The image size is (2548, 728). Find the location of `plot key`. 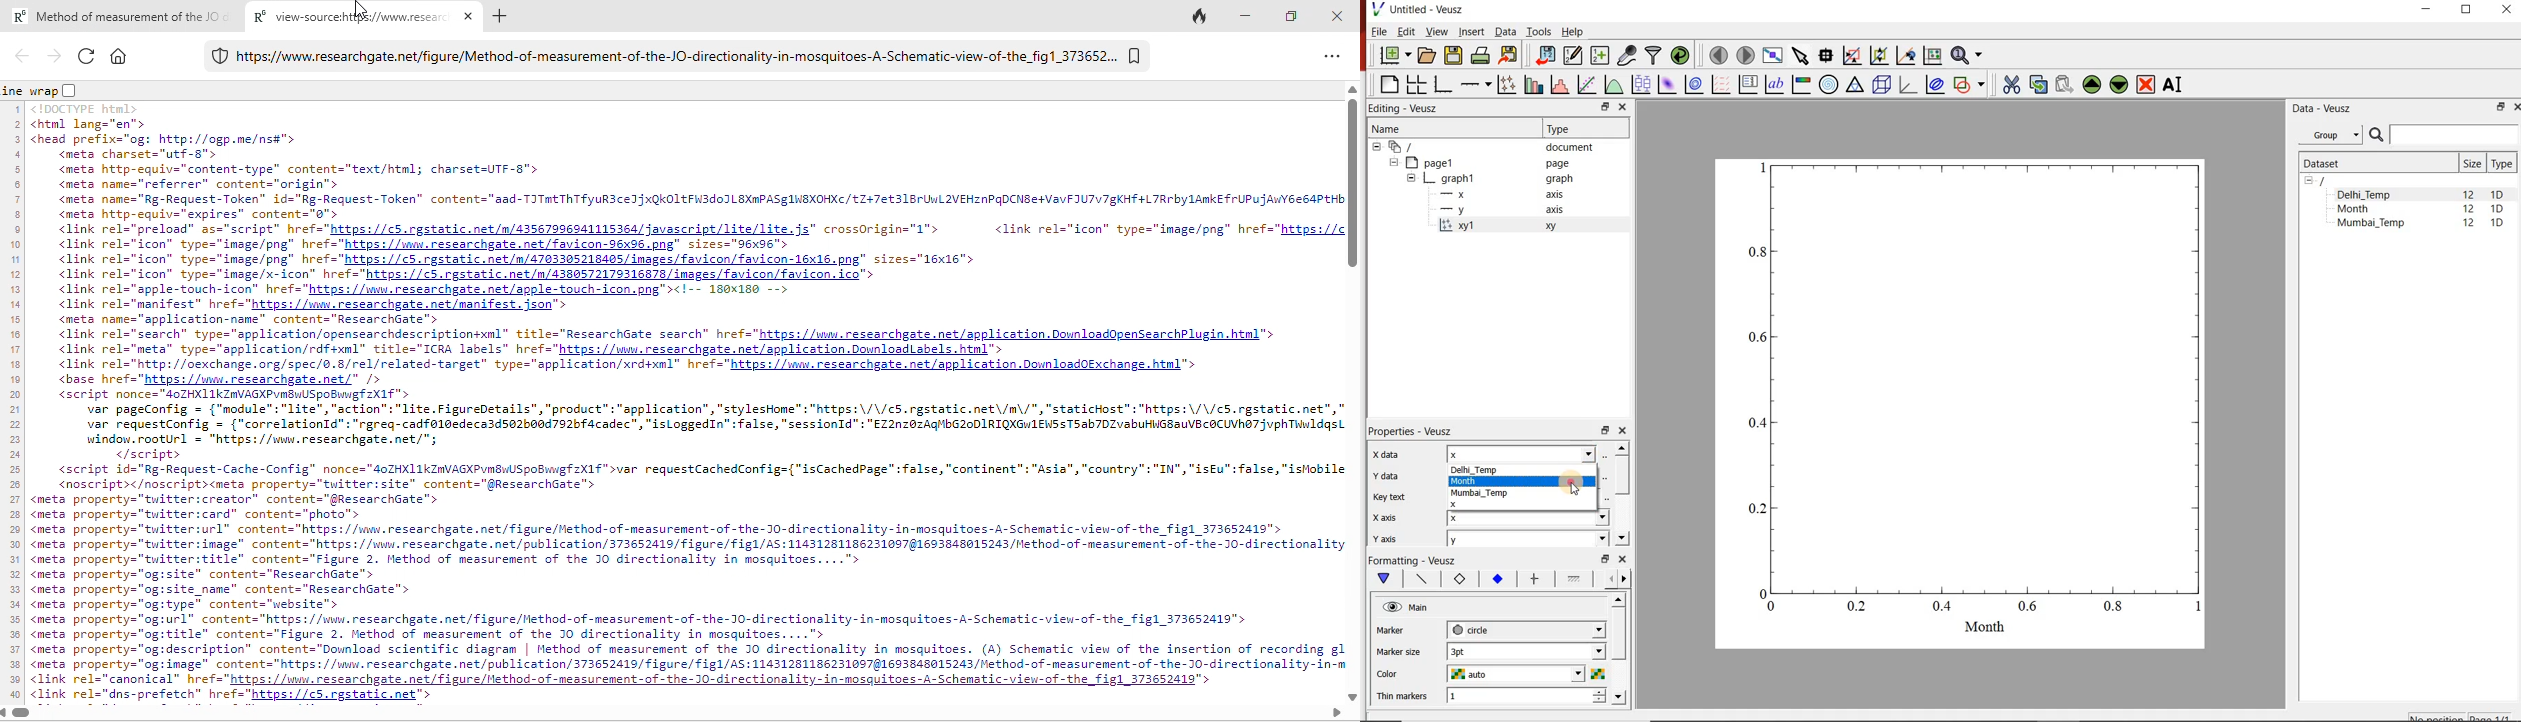

plot key is located at coordinates (1747, 85).